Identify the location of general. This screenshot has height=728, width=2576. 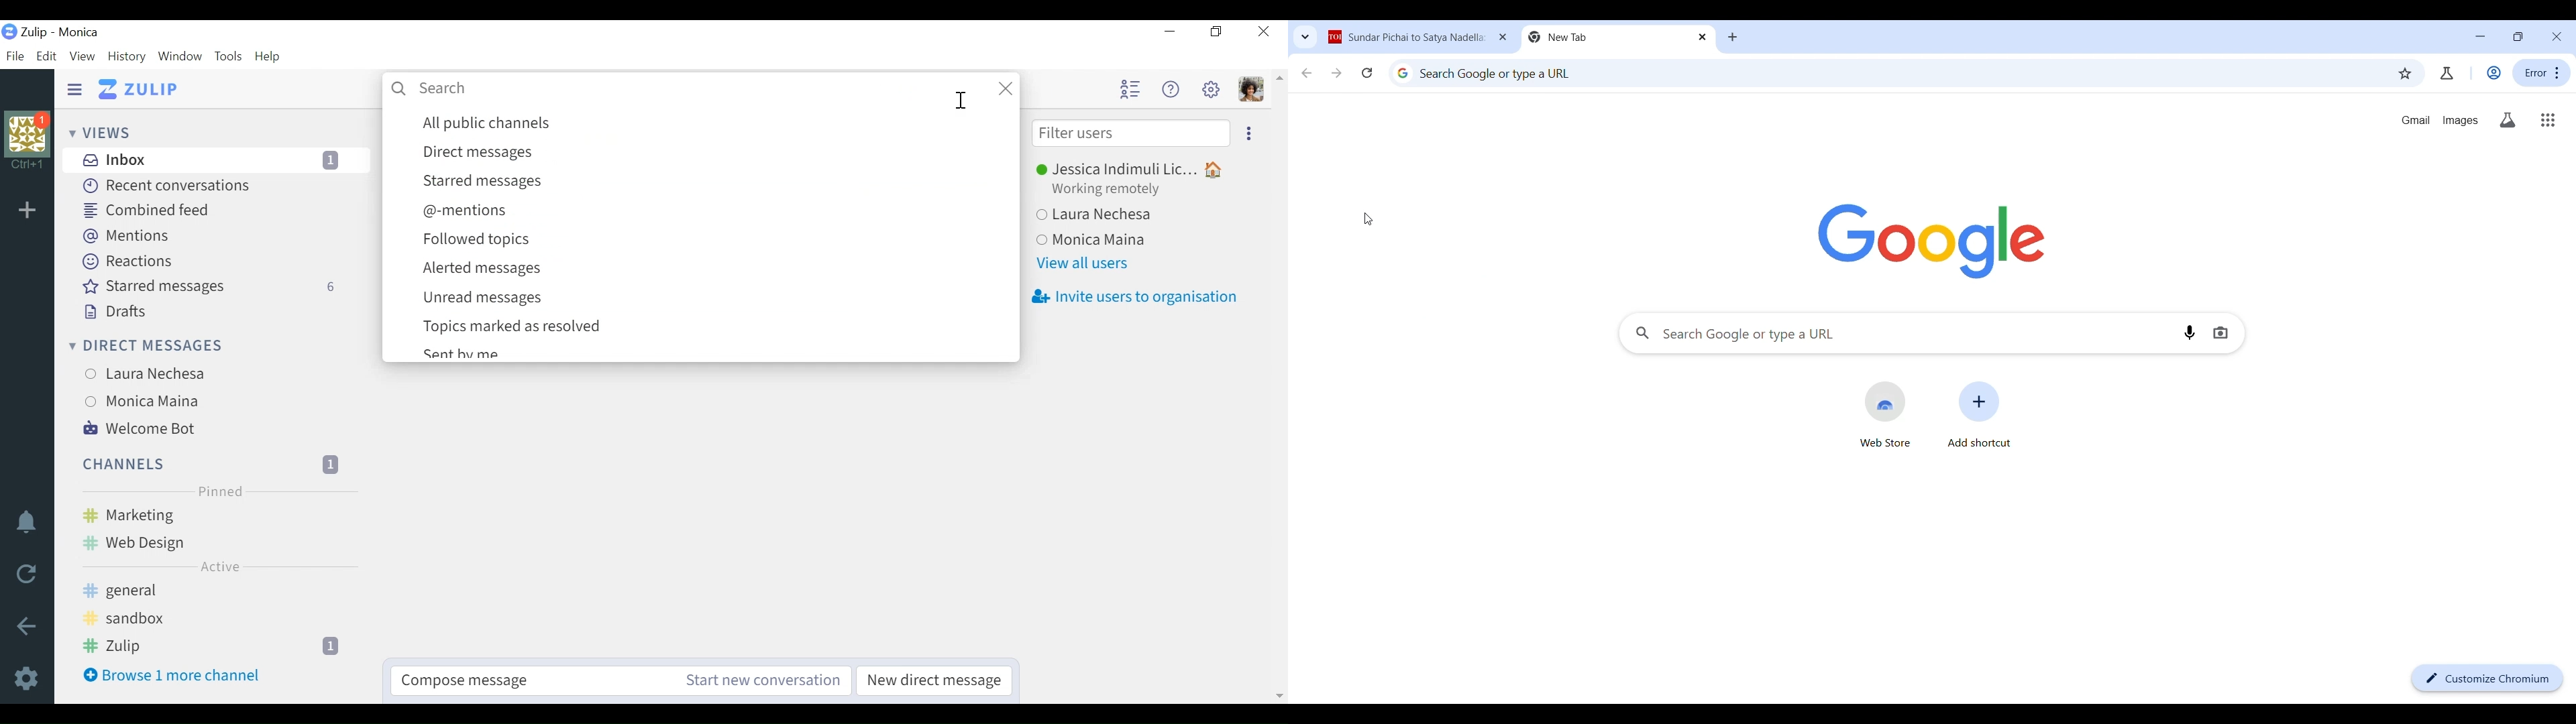
(224, 588).